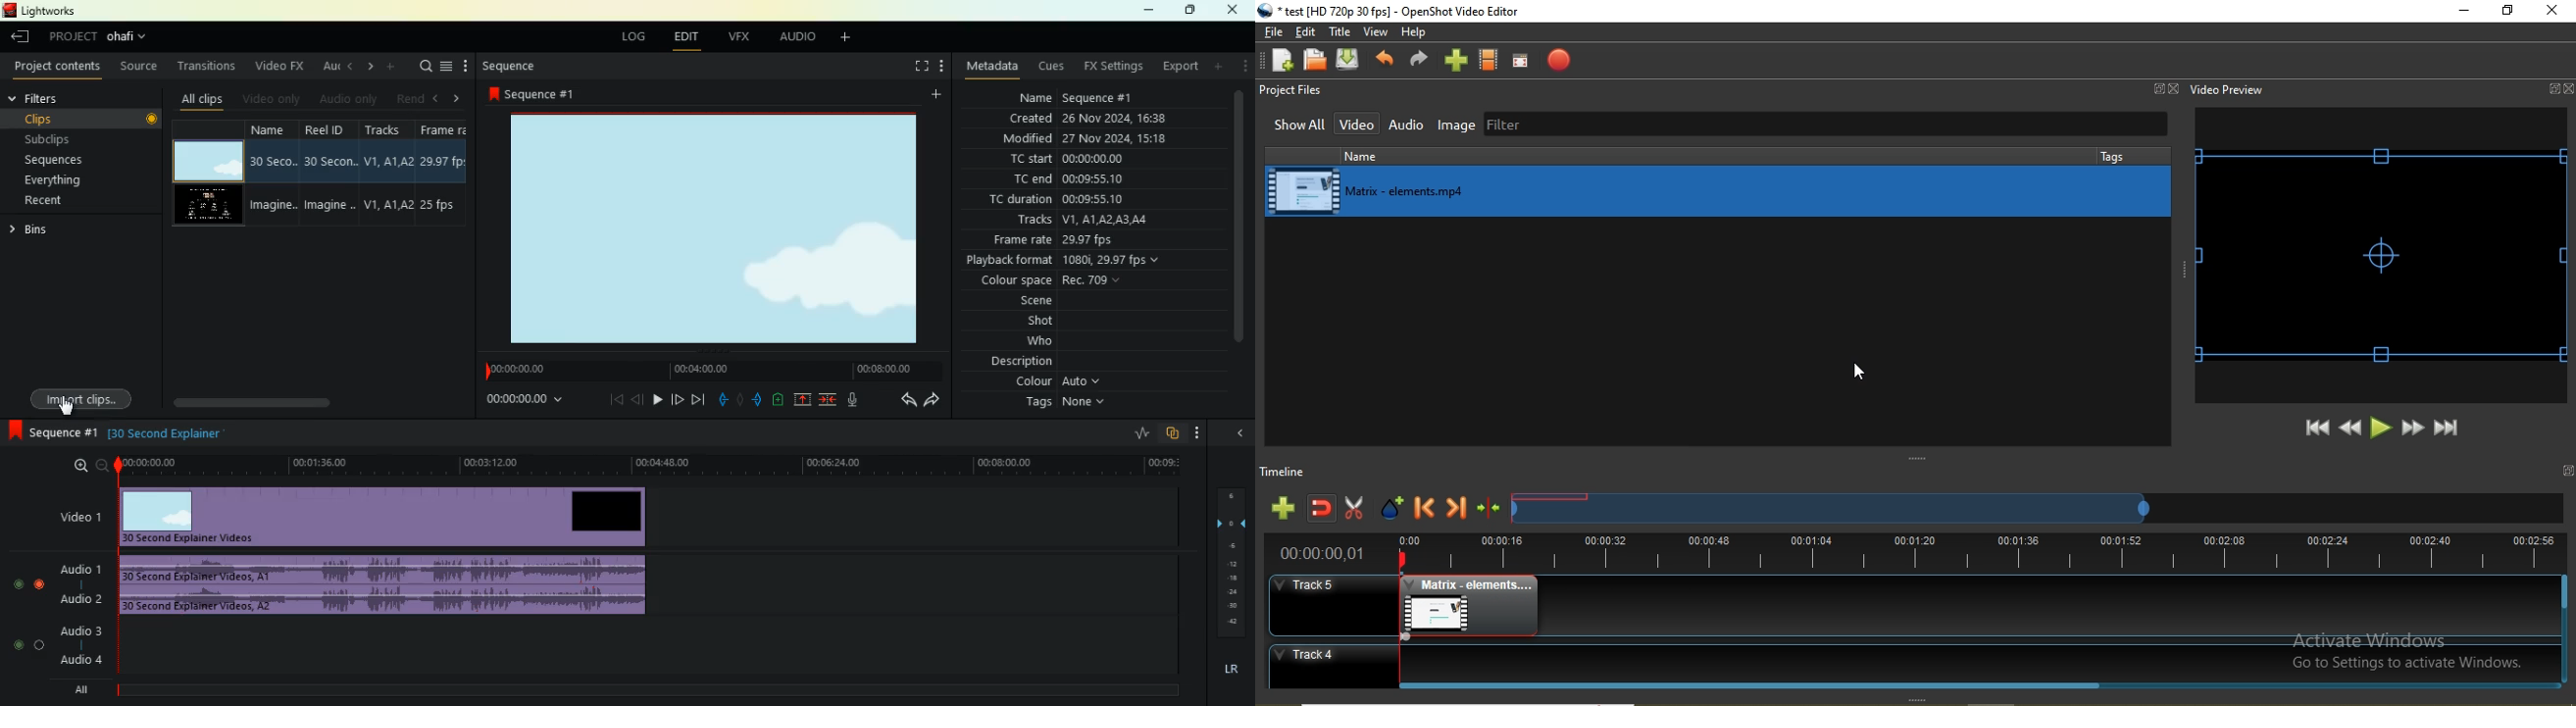 This screenshot has width=2576, height=728. What do you see at coordinates (1220, 66) in the screenshot?
I see `add` at bounding box center [1220, 66].